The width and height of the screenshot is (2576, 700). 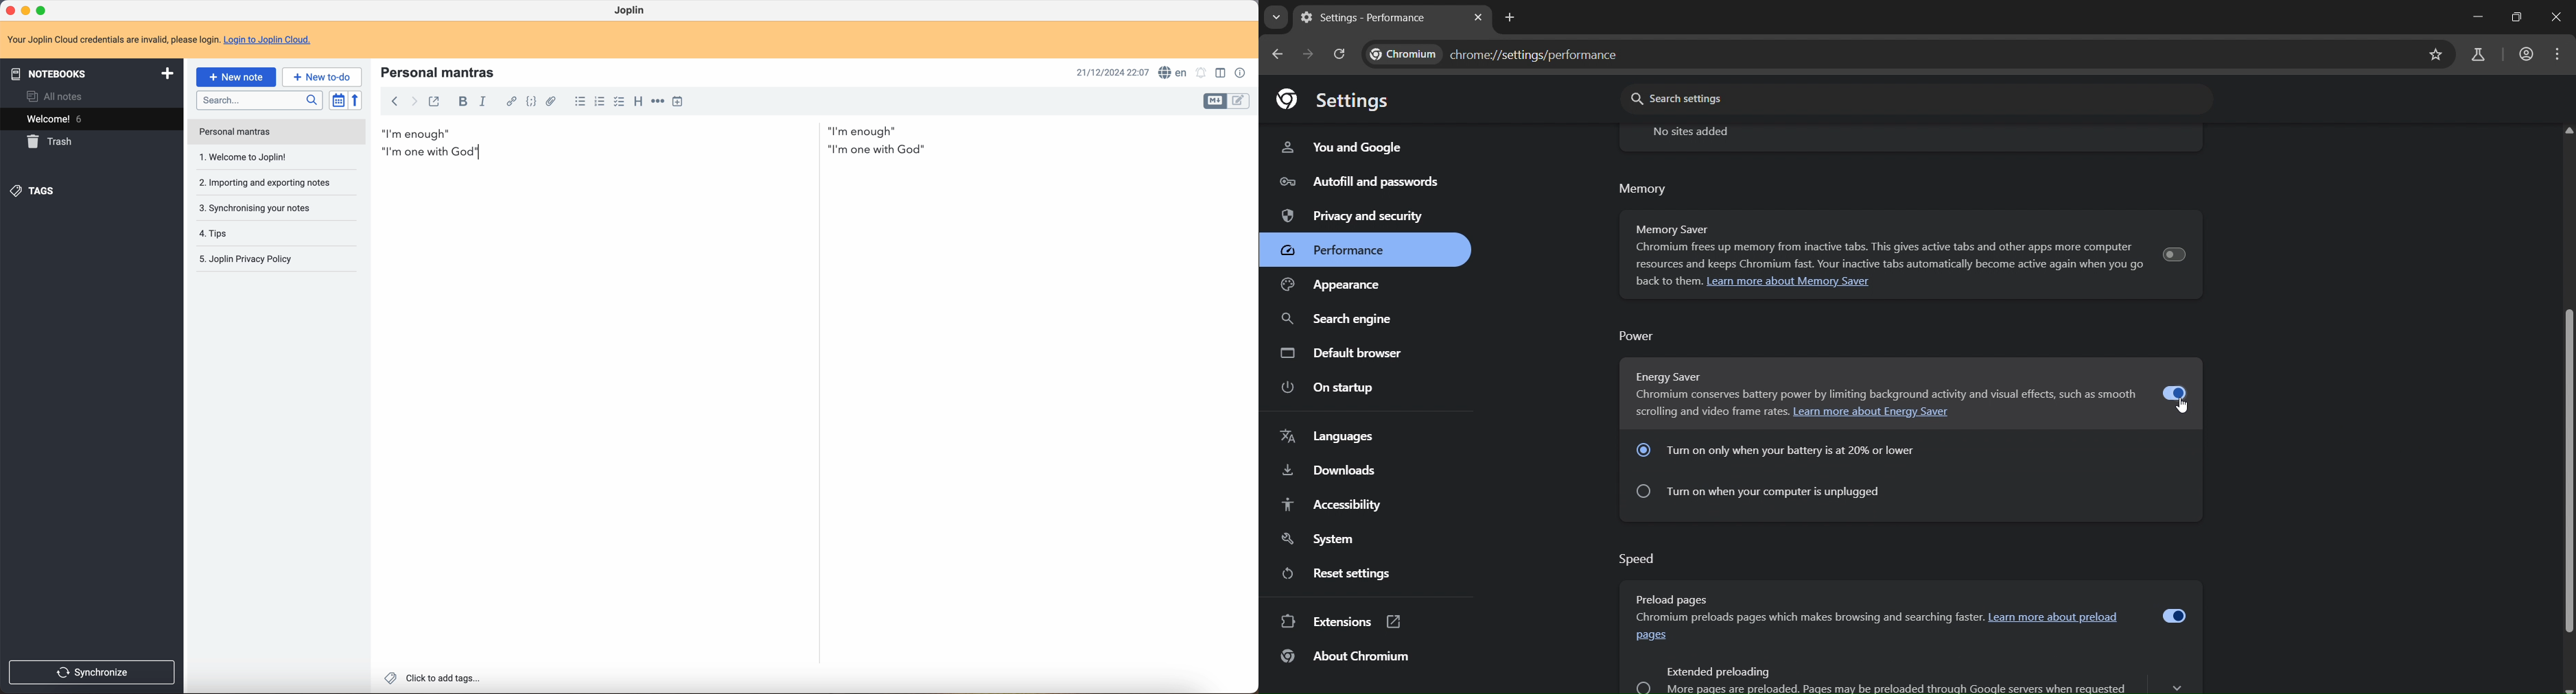 What do you see at coordinates (554, 102) in the screenshot?
I see `attach file` at bounding box center [554, 102].